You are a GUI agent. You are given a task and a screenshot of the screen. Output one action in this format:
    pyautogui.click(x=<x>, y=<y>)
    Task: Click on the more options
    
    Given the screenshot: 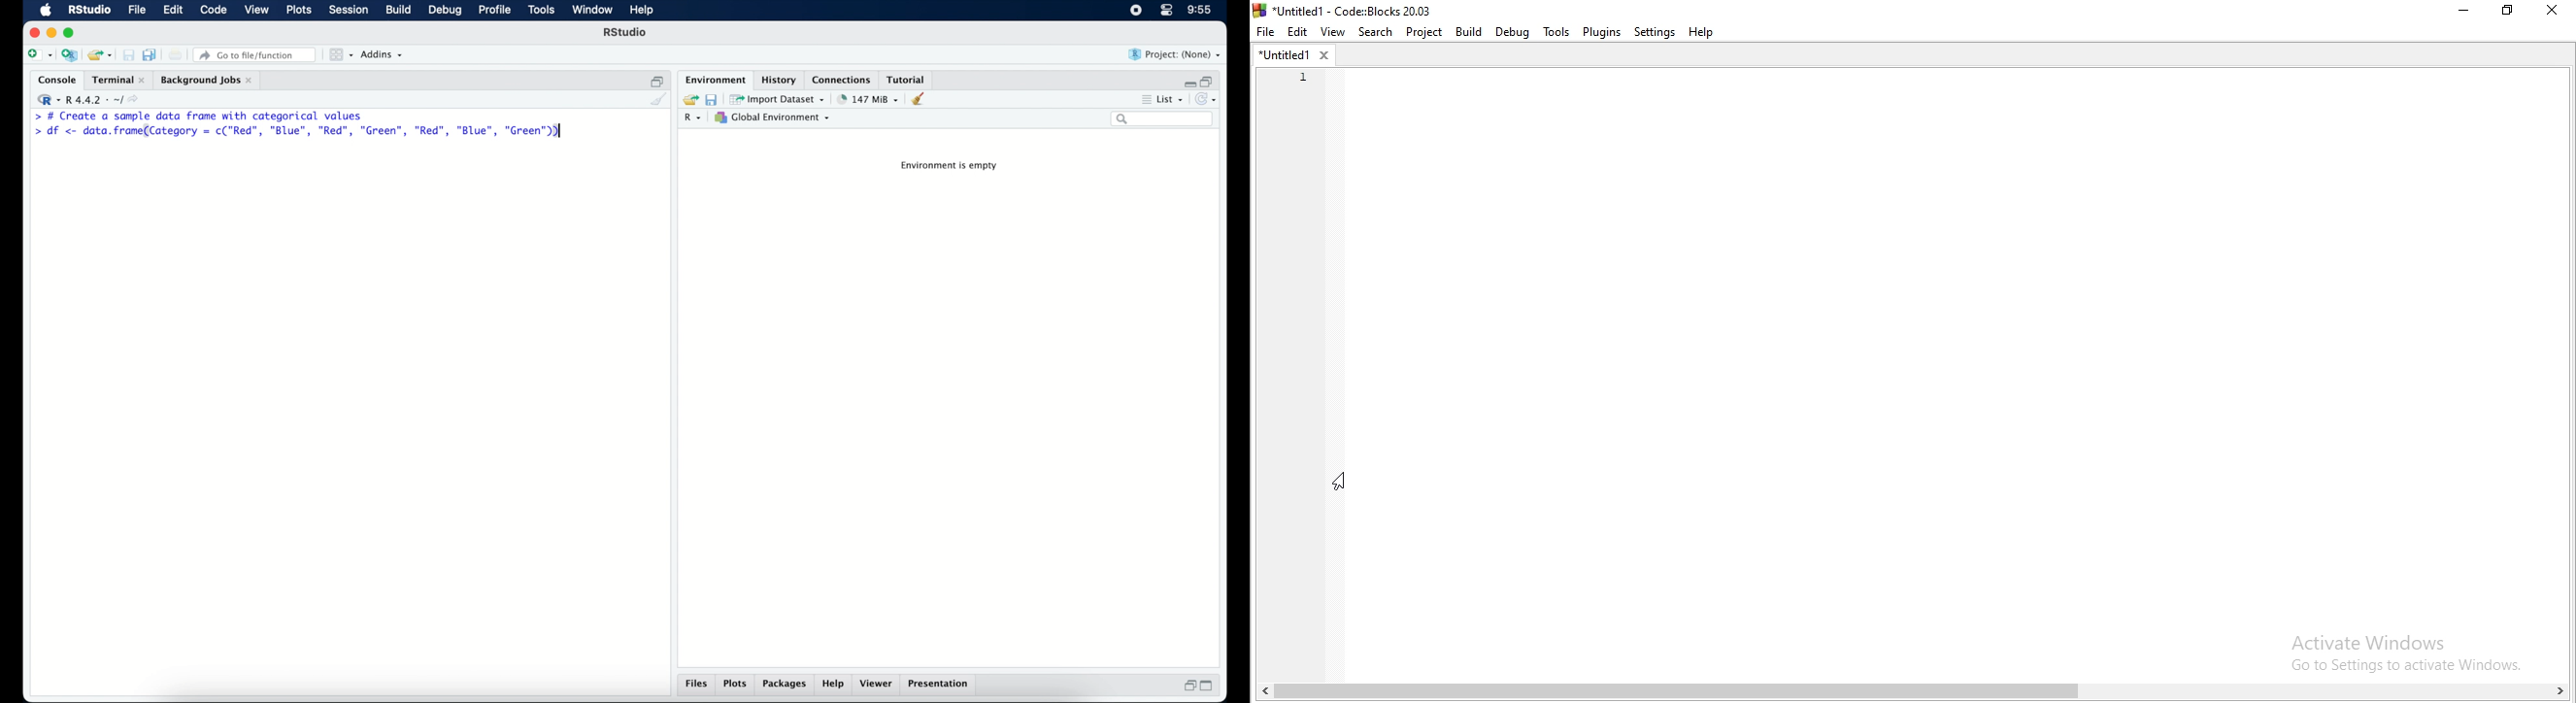 What is the action you would take?
    pyautogui.click(x=1144, y=98)
    